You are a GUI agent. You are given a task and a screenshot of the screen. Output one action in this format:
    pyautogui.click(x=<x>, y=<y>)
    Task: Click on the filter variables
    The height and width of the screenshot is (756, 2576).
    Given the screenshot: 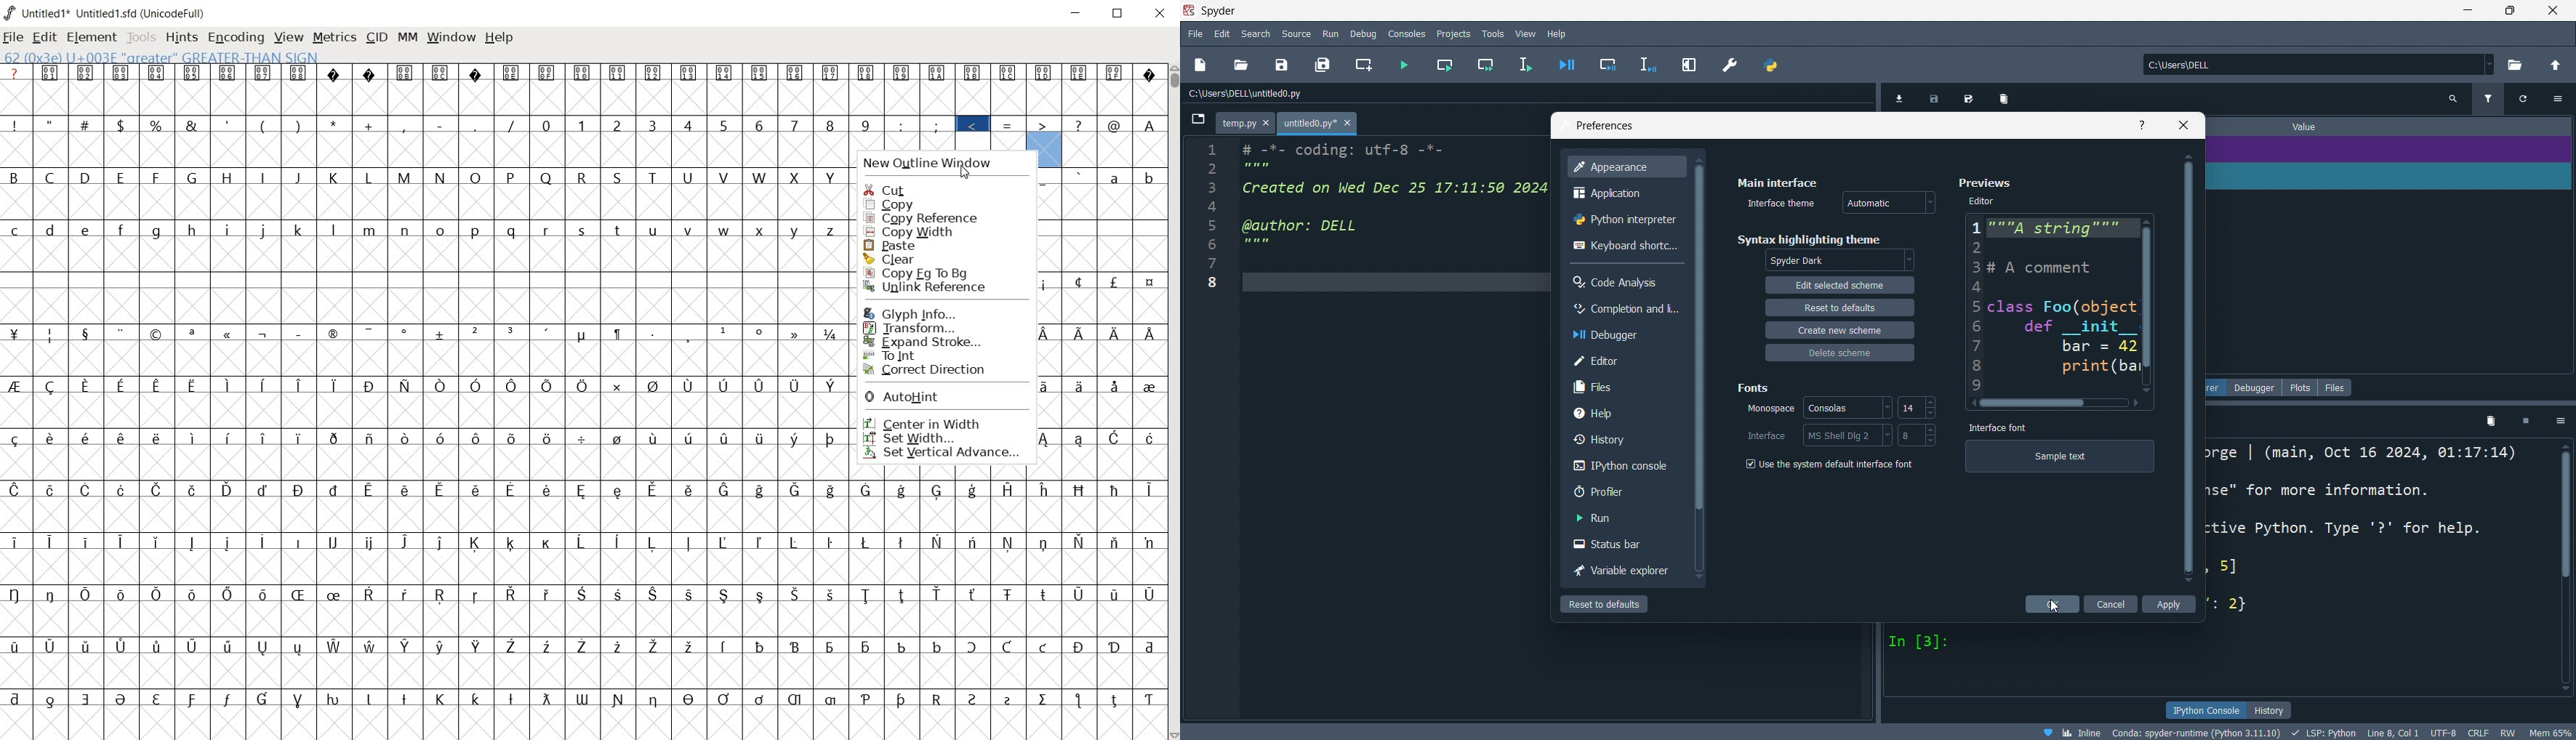 What is the action you would take?
    pyautogui.click(x=2488, y=100)
    